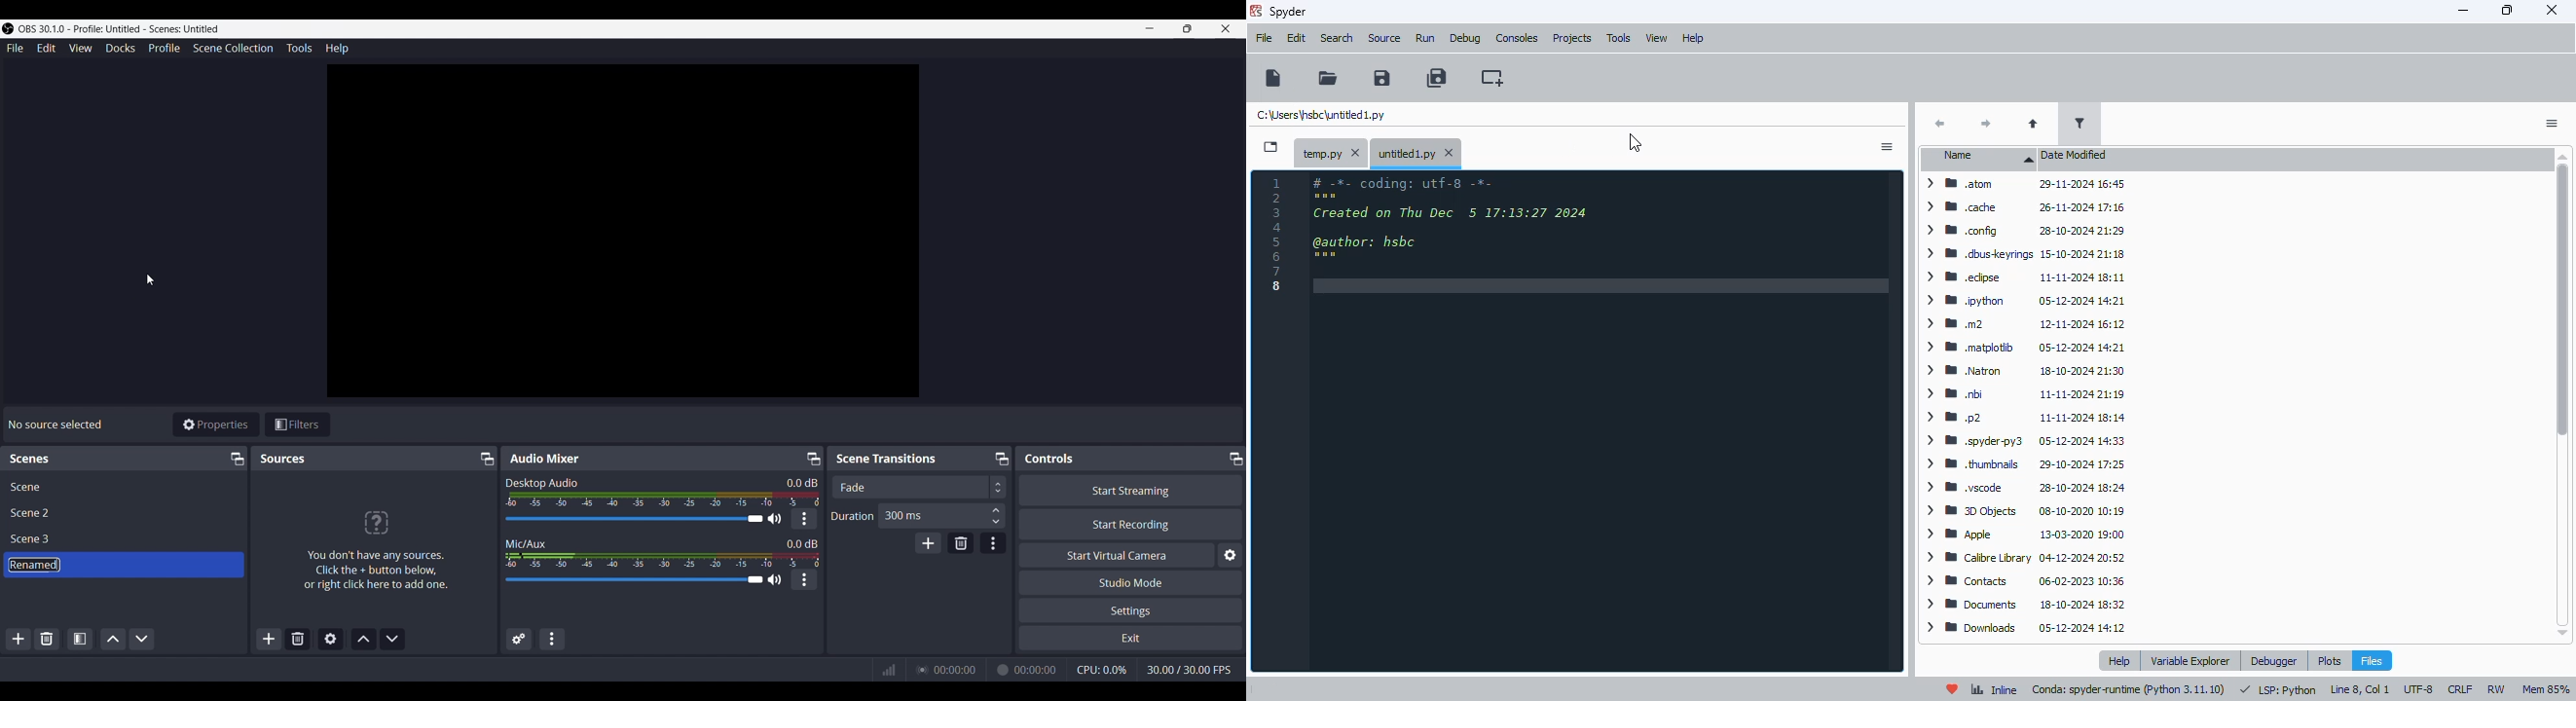  Describe the element at coordinates (2419, 690) in the screenshot. I see `UTF-8` at that location.